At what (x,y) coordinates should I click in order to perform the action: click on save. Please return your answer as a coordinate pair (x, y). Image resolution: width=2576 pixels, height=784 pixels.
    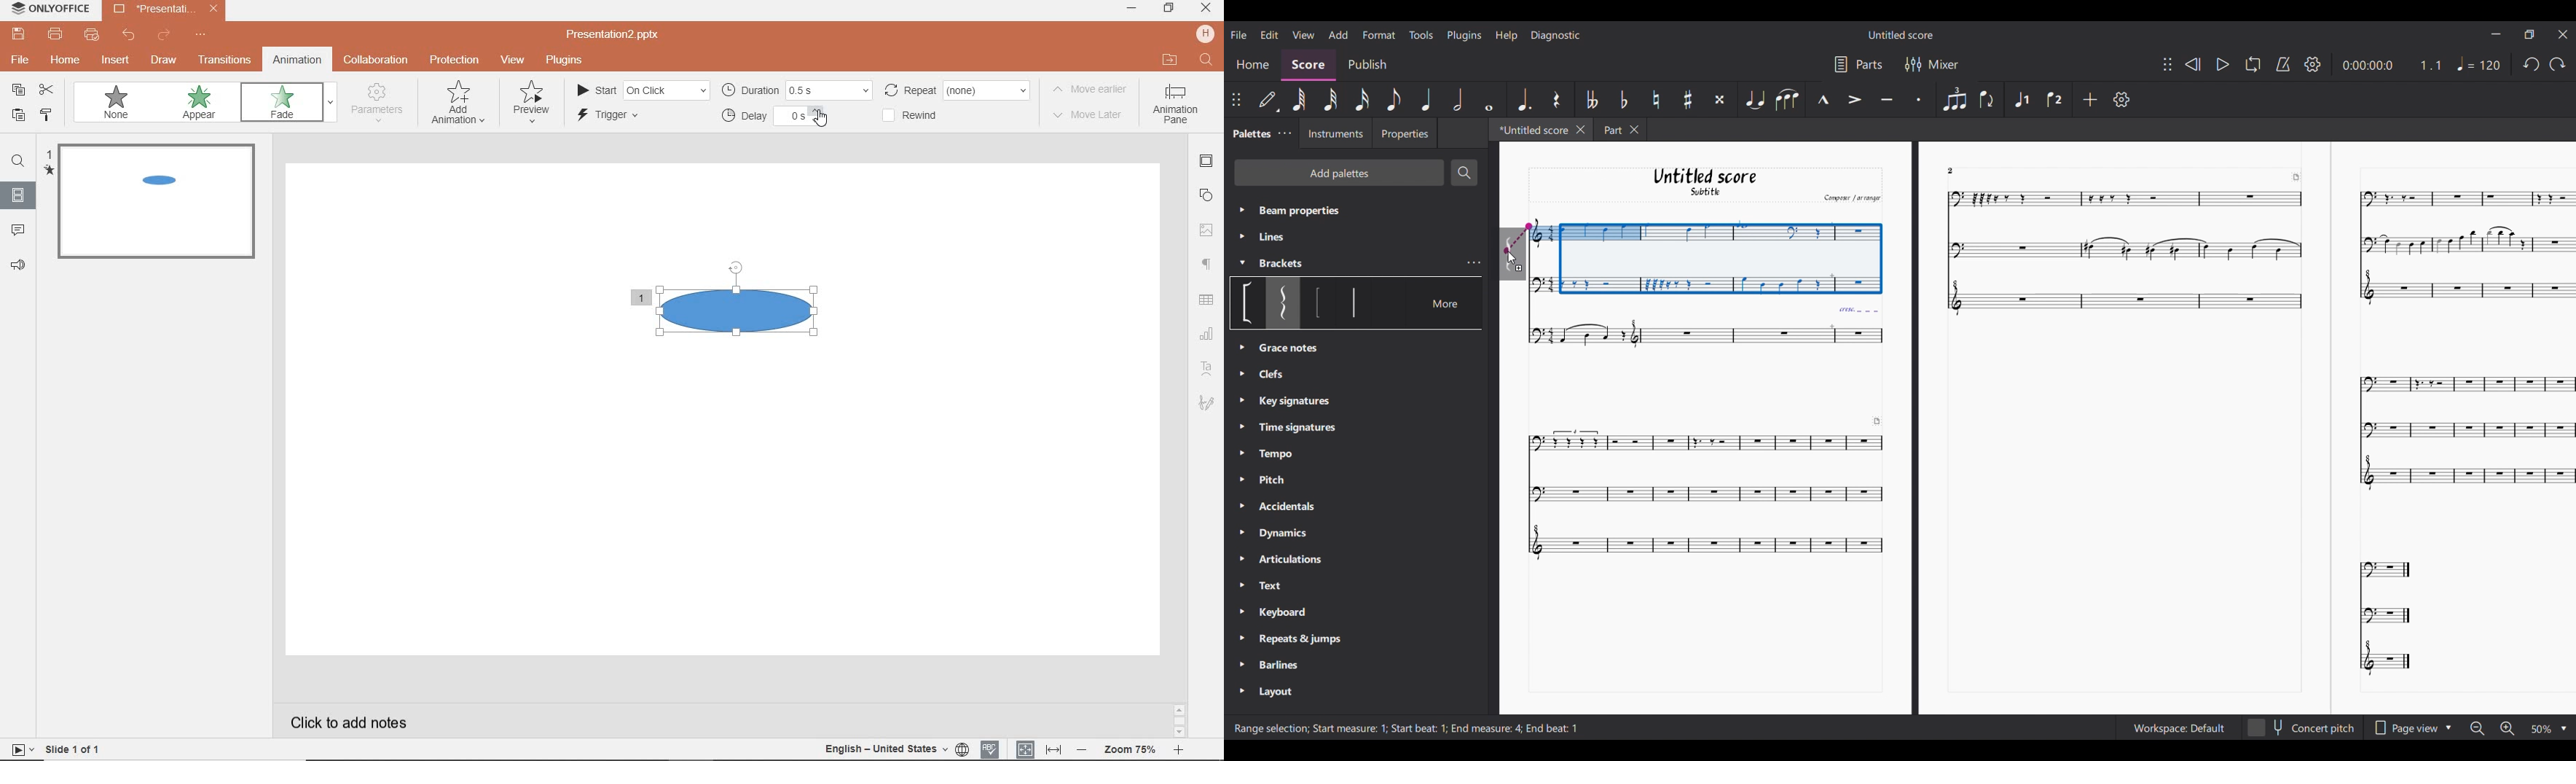
    Looking at the image, I should click on (18, 36).